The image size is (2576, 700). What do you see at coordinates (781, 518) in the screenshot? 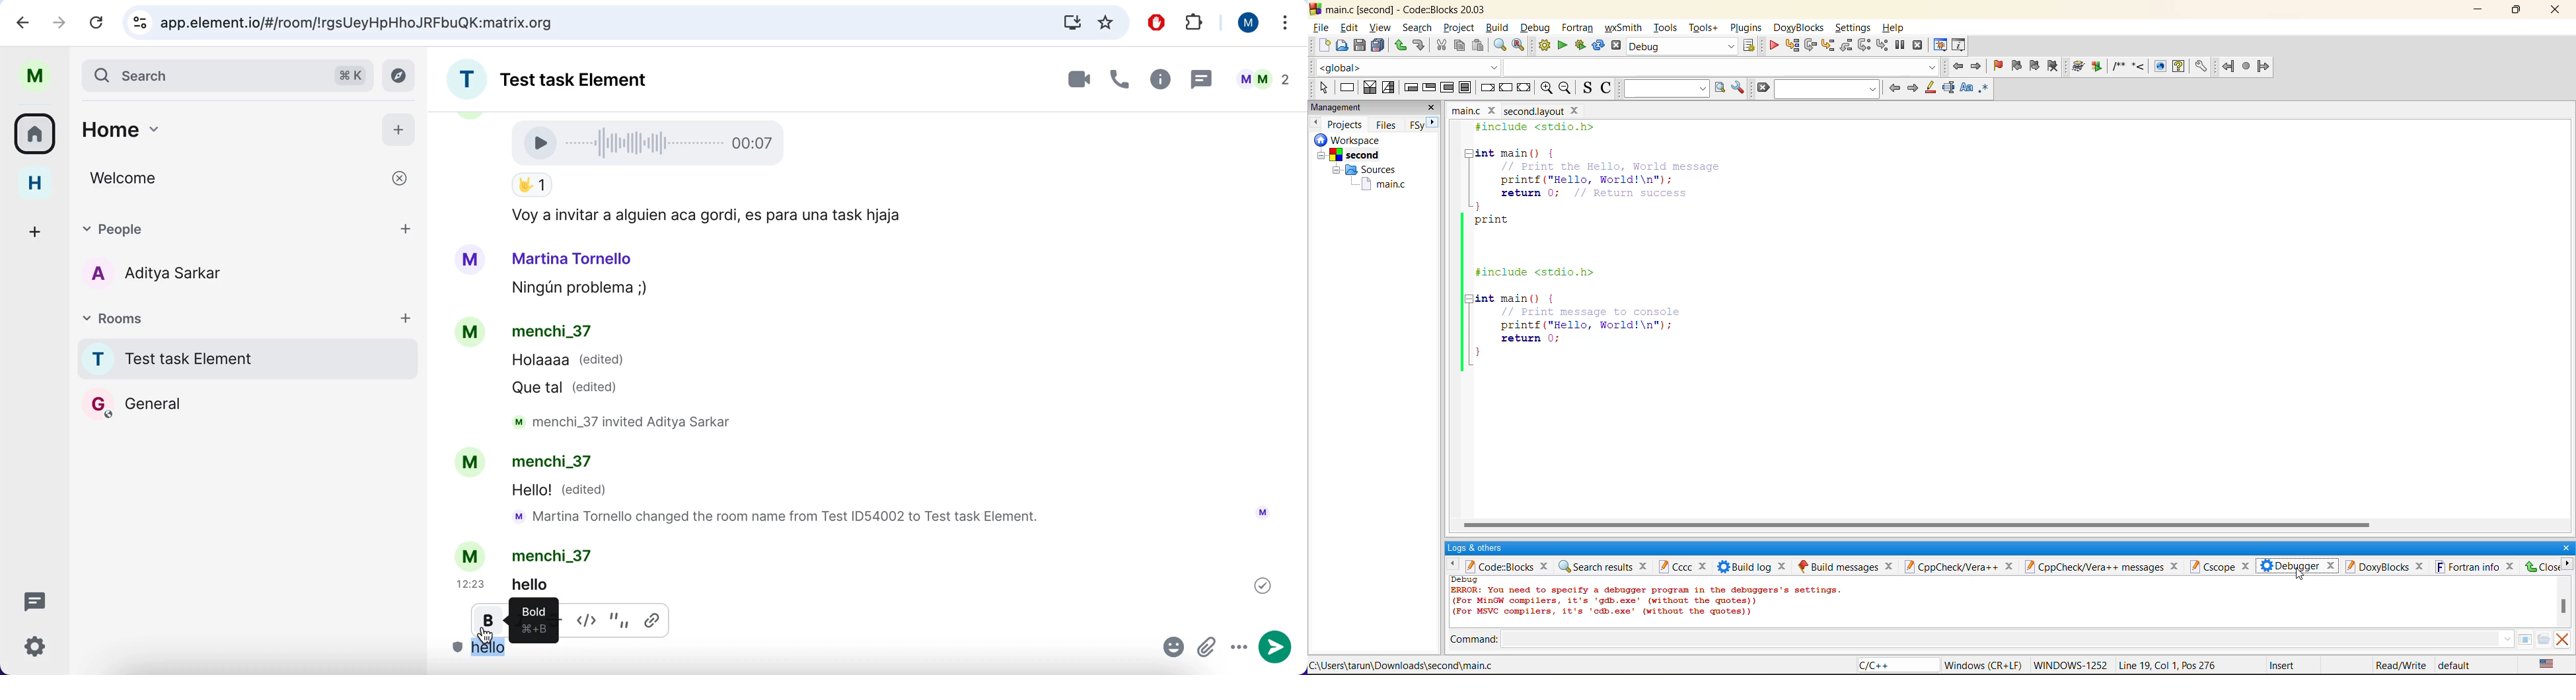
I see `mM Martina Tornello changed the room name from Test ID54002 to Test task Element.` at bounding box center [781, 518].